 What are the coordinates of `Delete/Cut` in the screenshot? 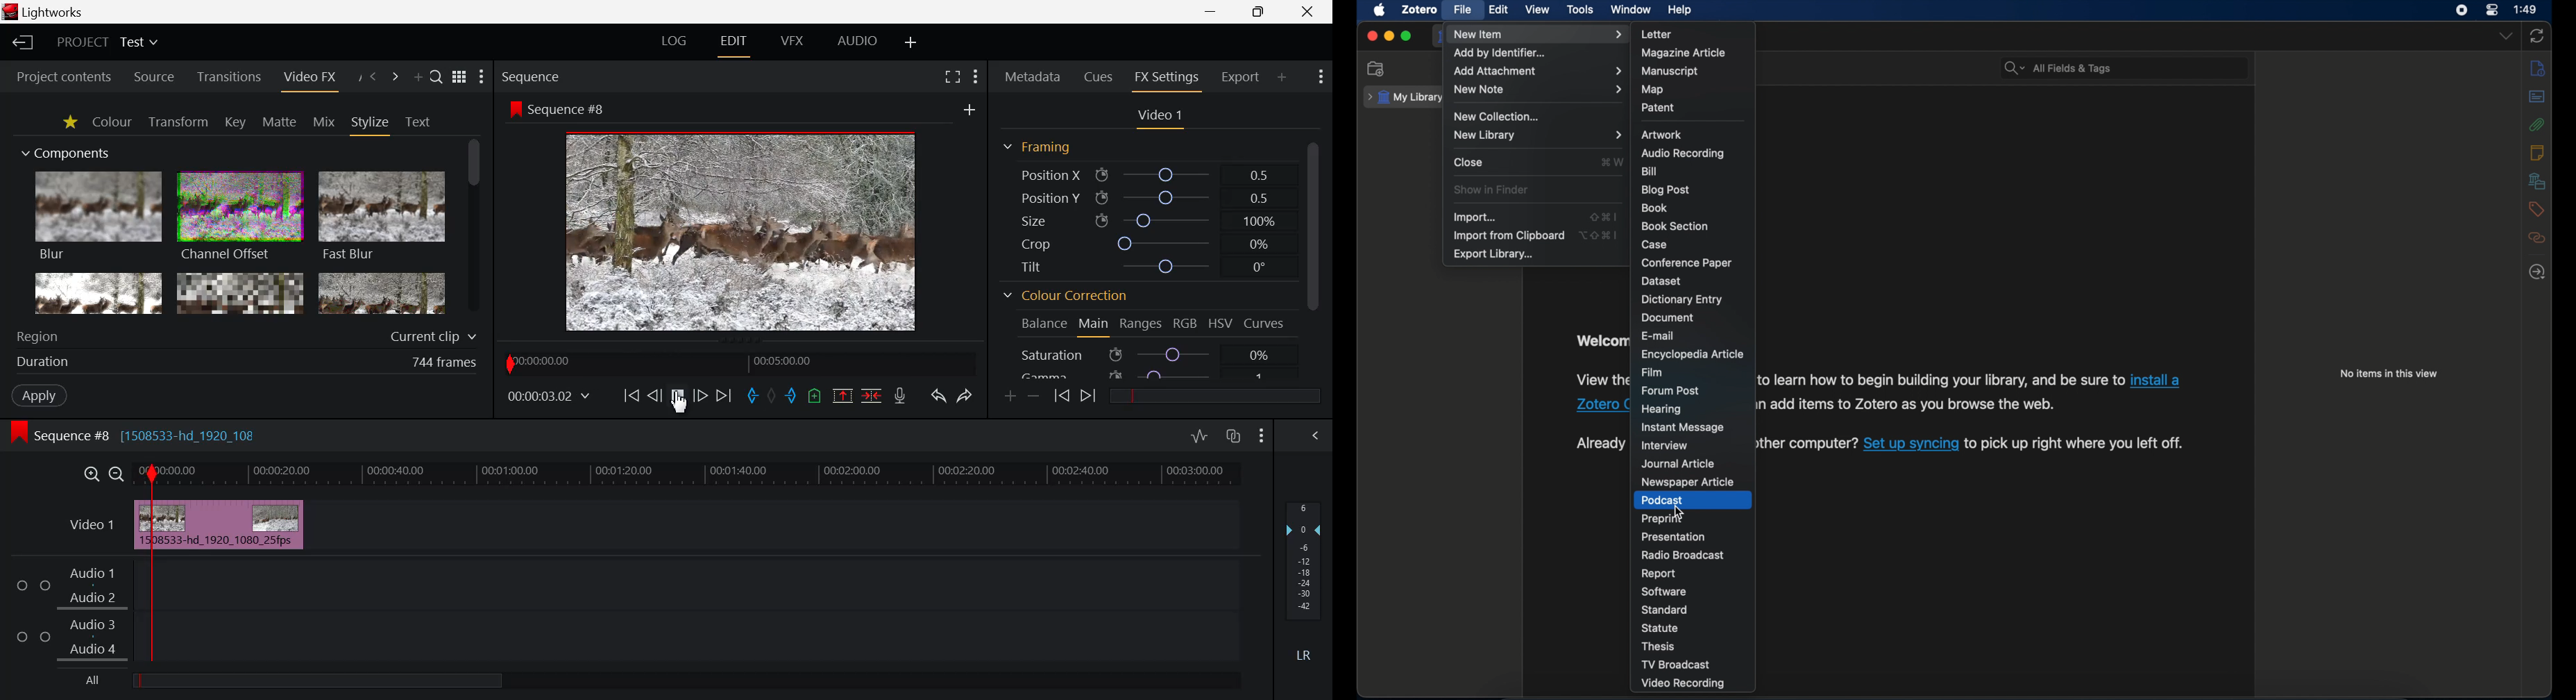 It's located at (872, 396).